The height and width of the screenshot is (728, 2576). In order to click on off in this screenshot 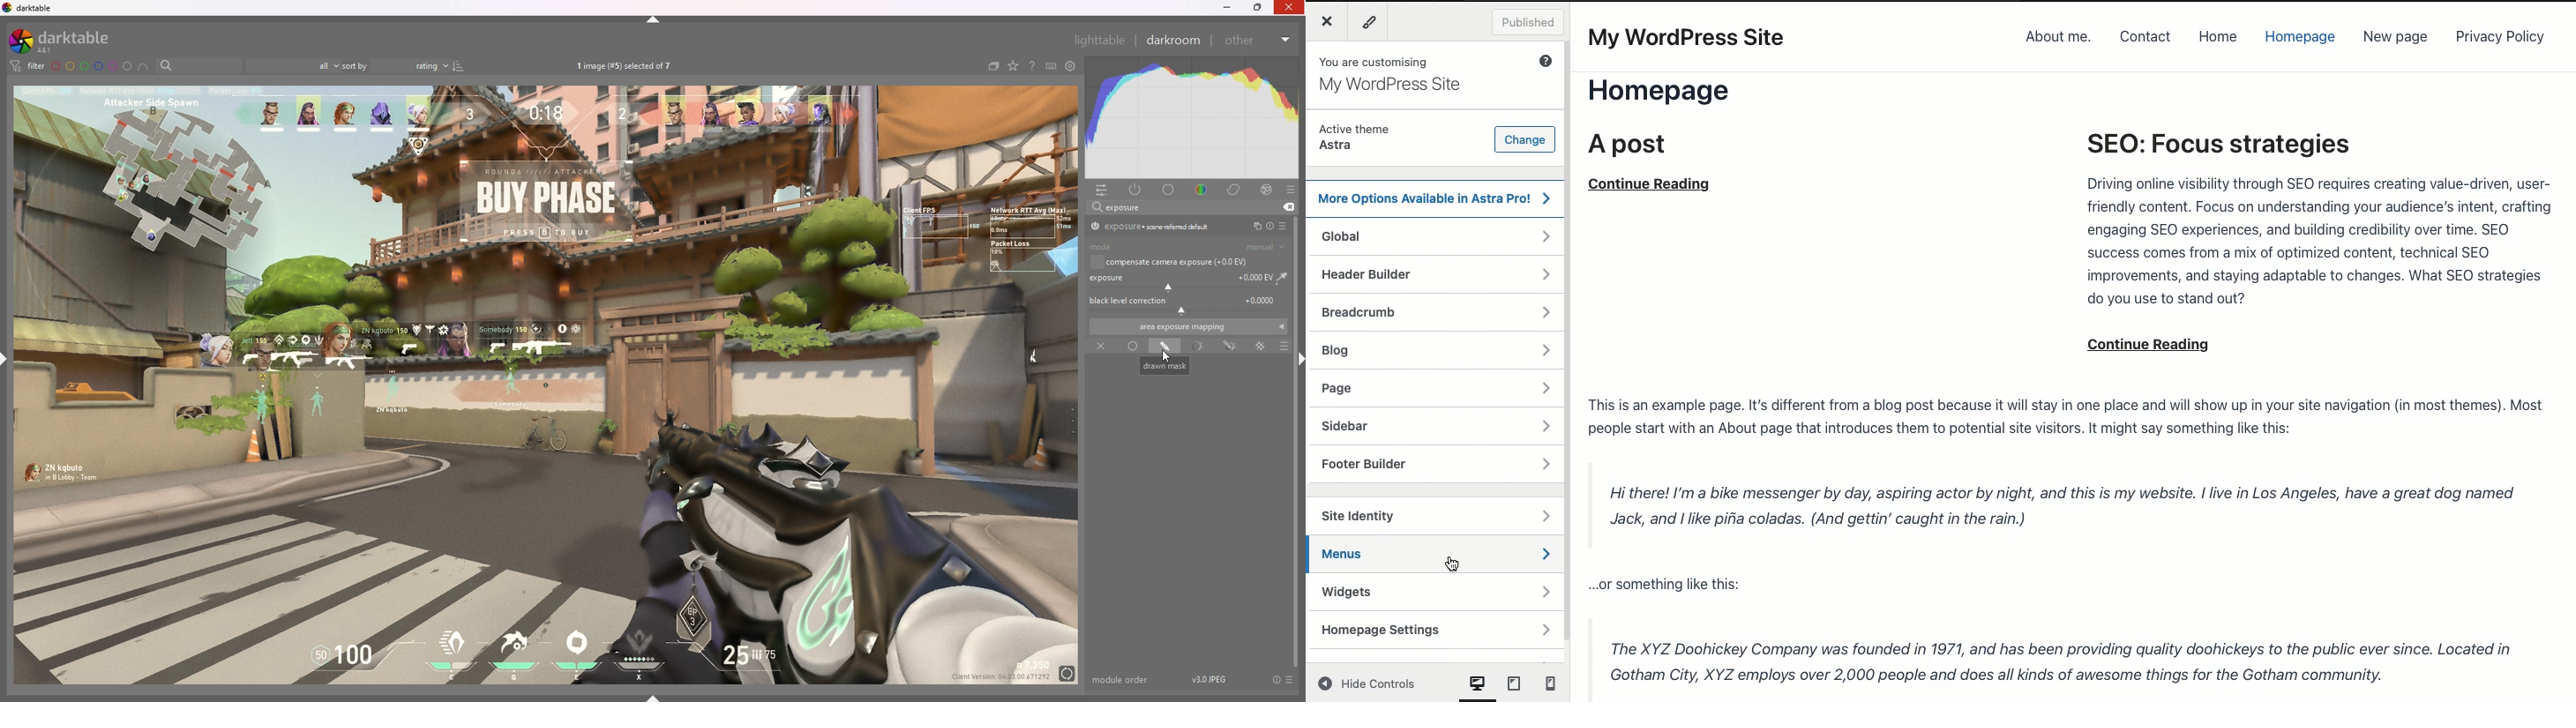, I will do `click(1100, 347)`.